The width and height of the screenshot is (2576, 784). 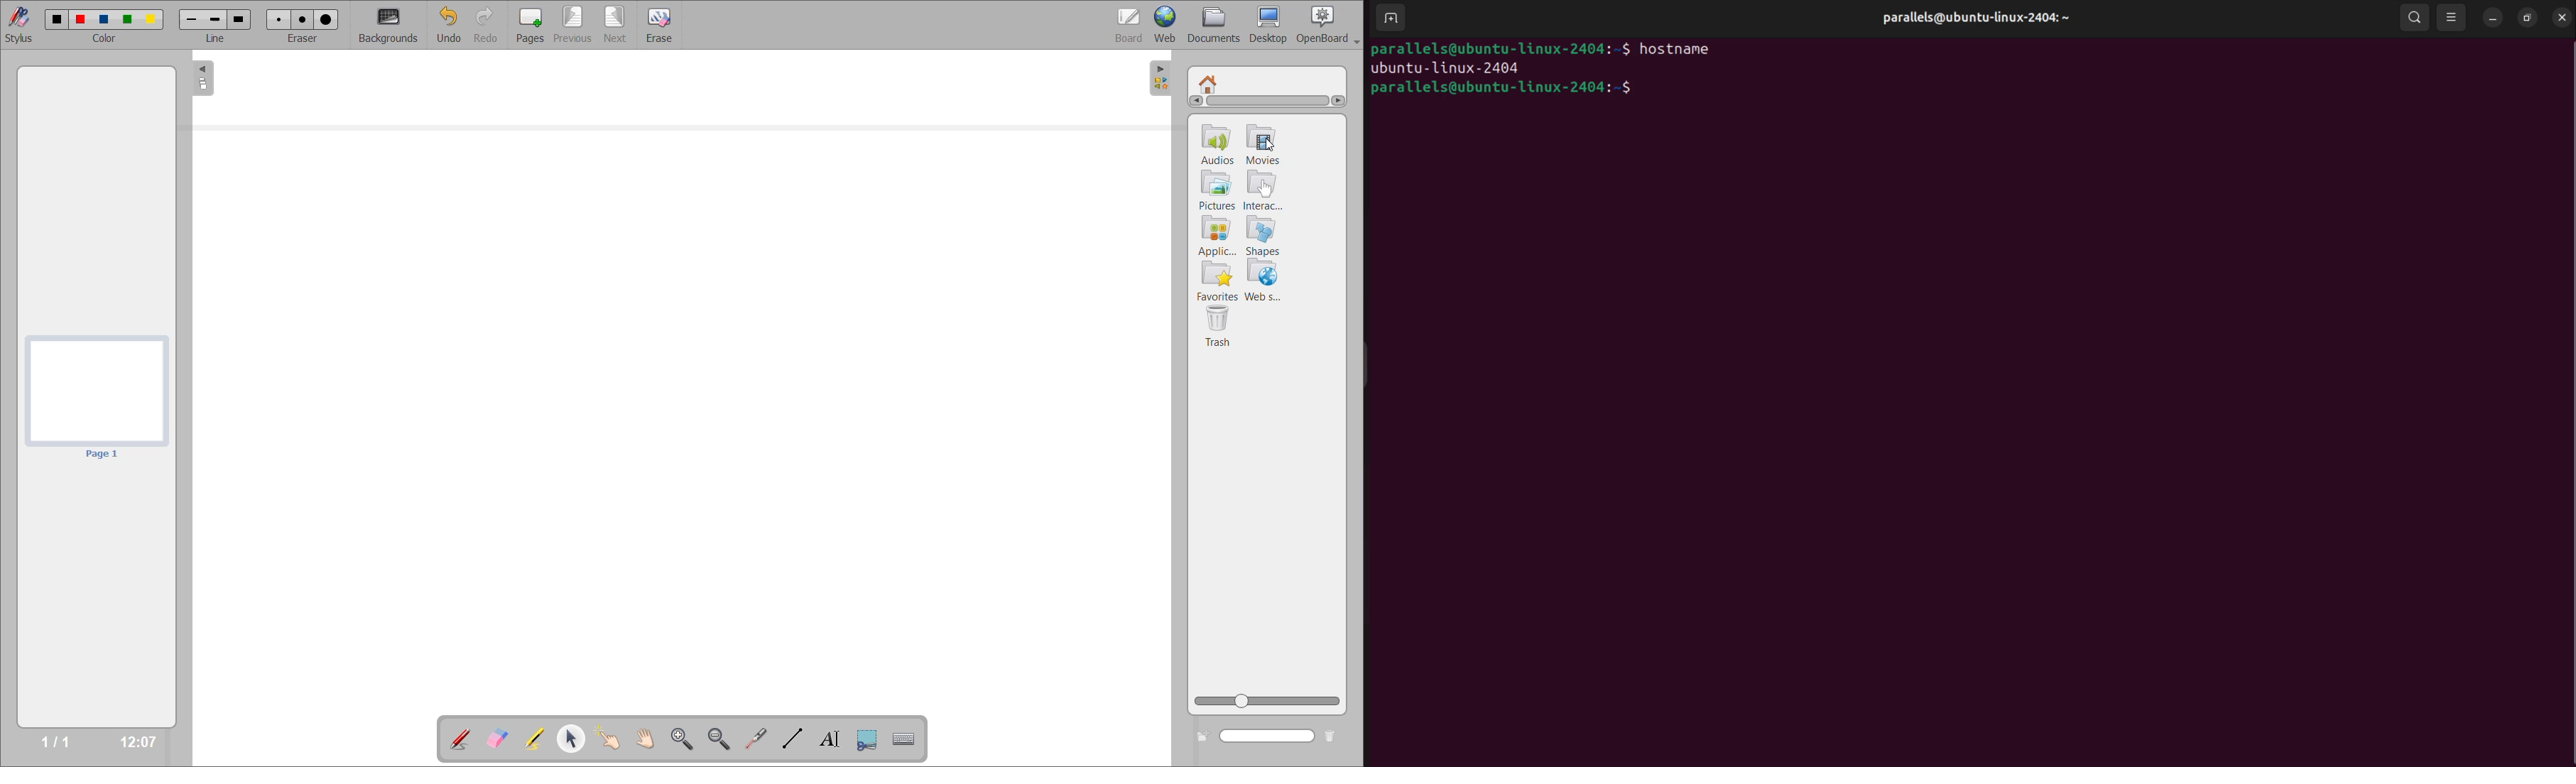 I want to click on horizontal scroll bar, so click(x=1268, y=104).